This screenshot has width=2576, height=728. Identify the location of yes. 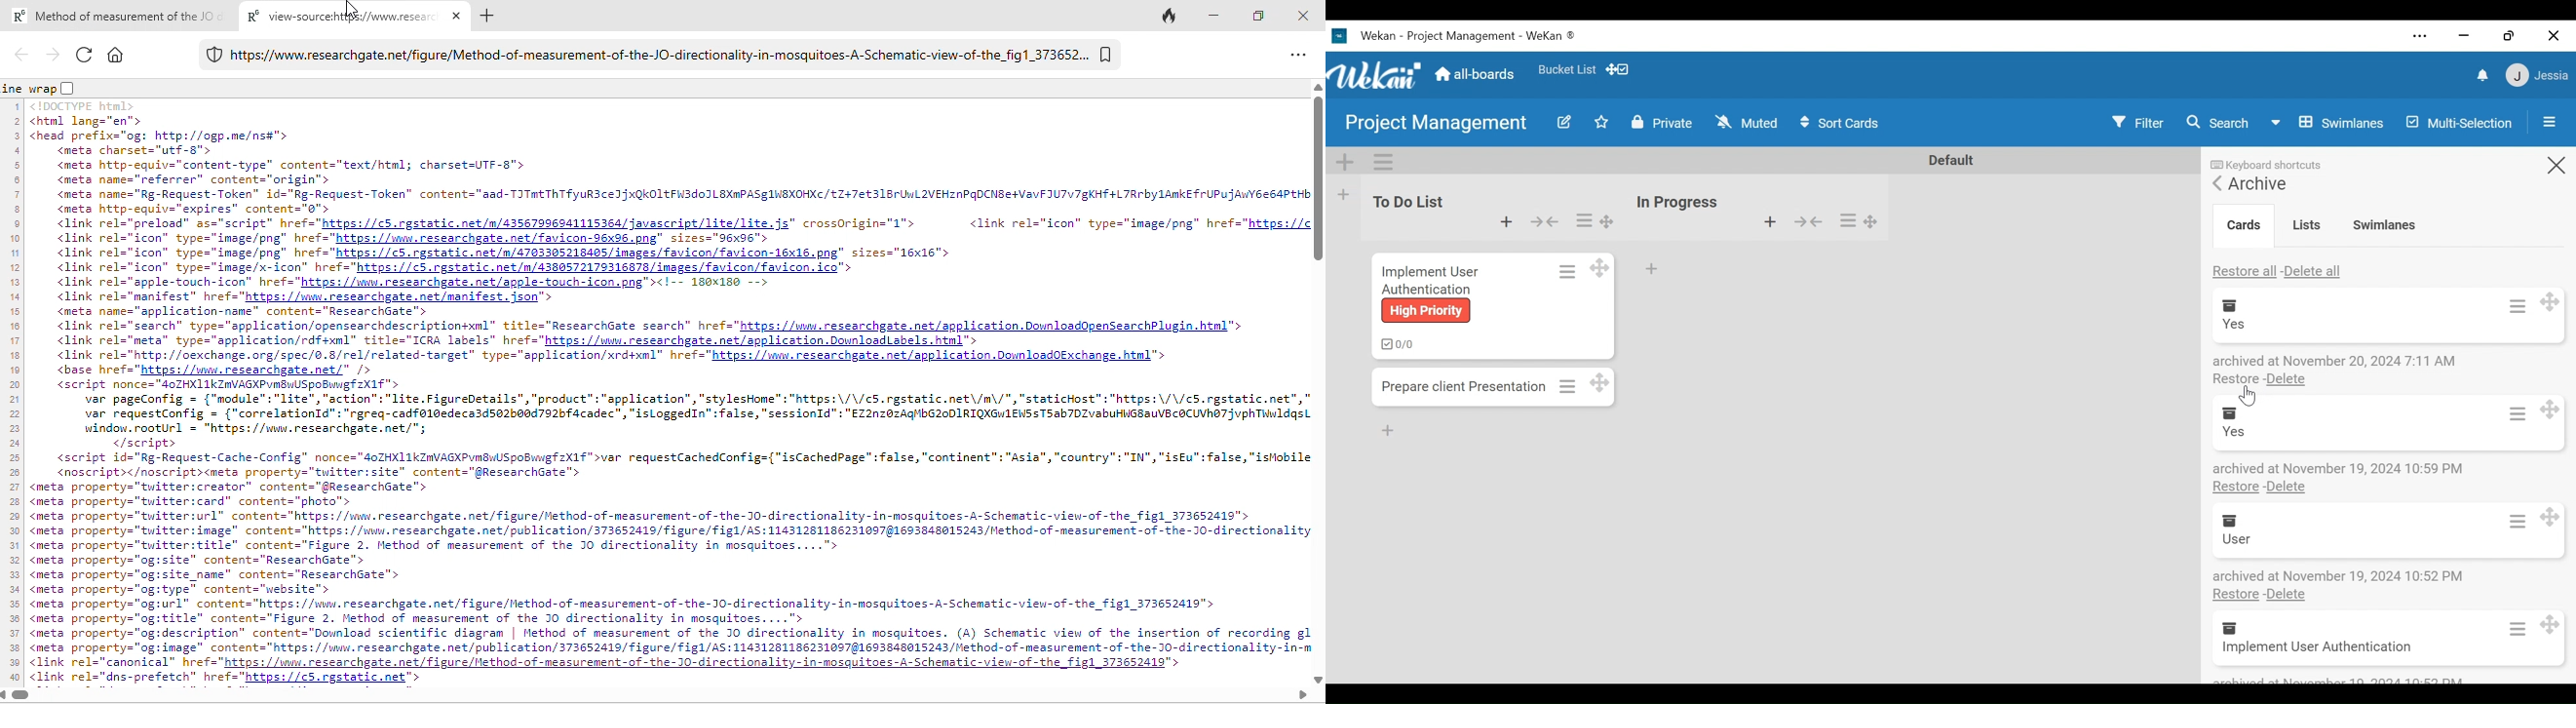
(2236, 432).